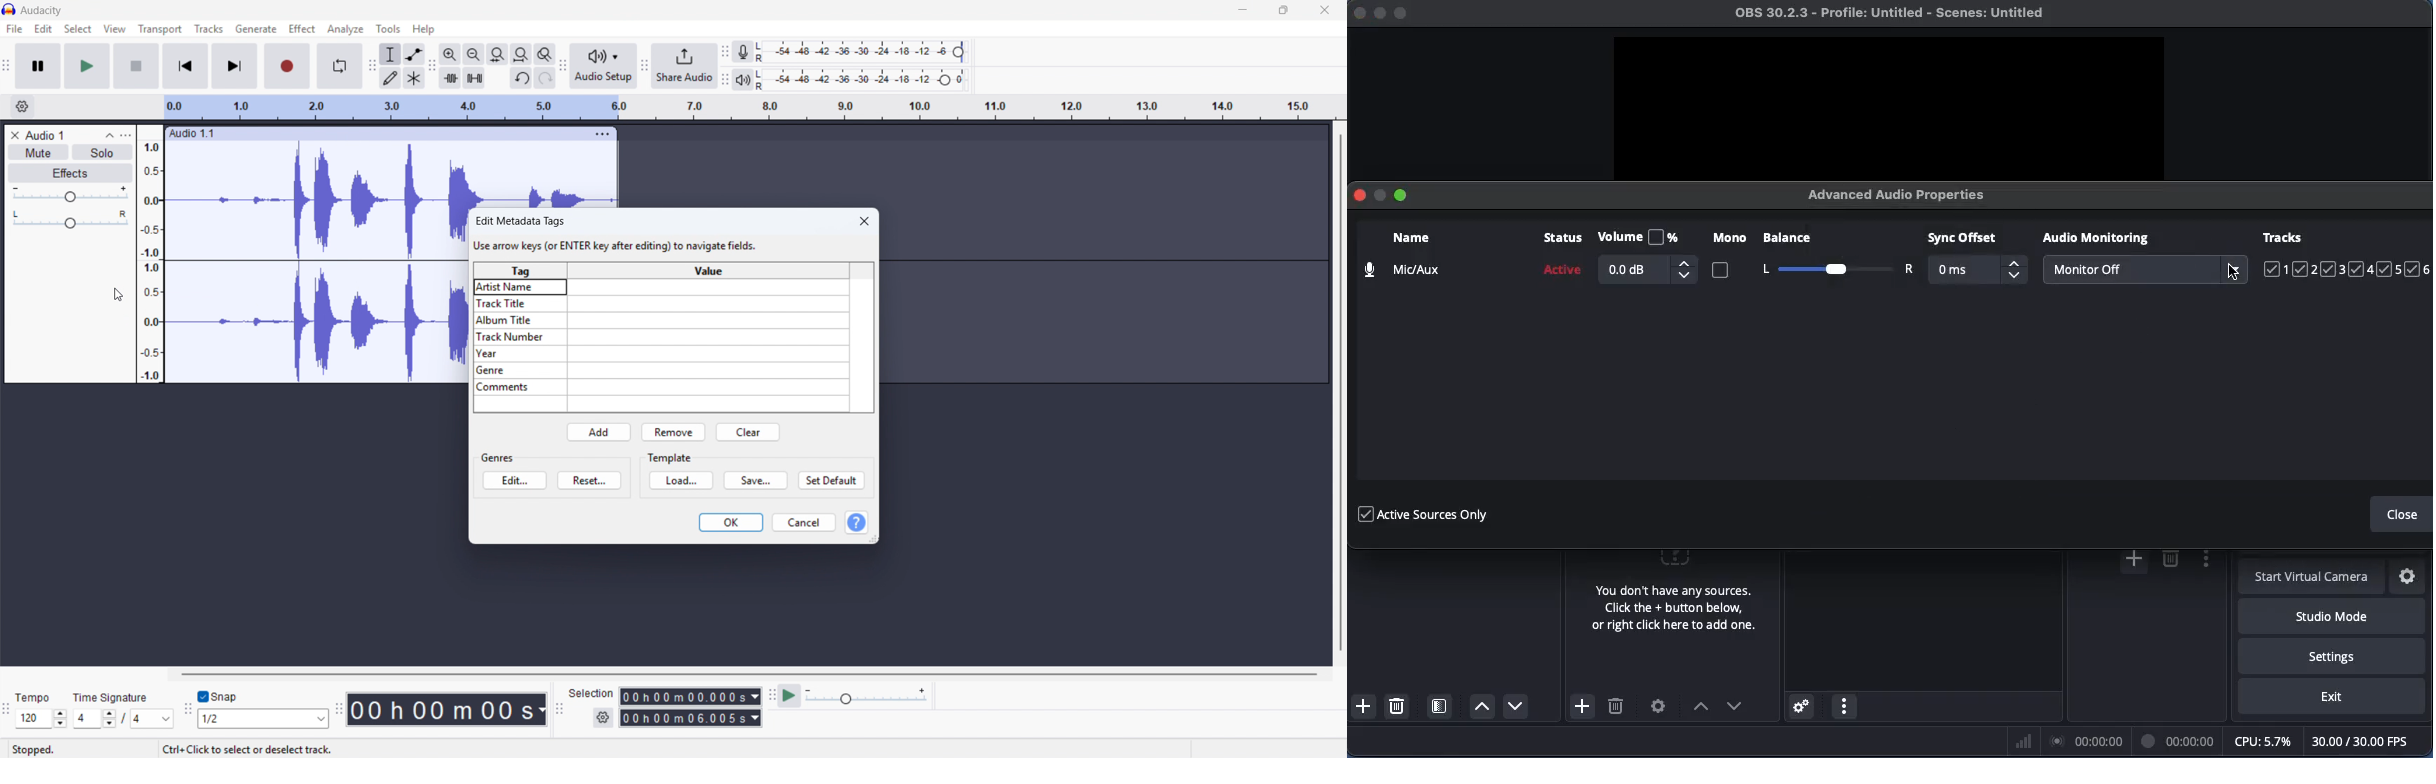 This screenshot has height=784, width=2436. Describe the element at coordinates (864, 79) in the screenshot. I see `playback level` at that location.